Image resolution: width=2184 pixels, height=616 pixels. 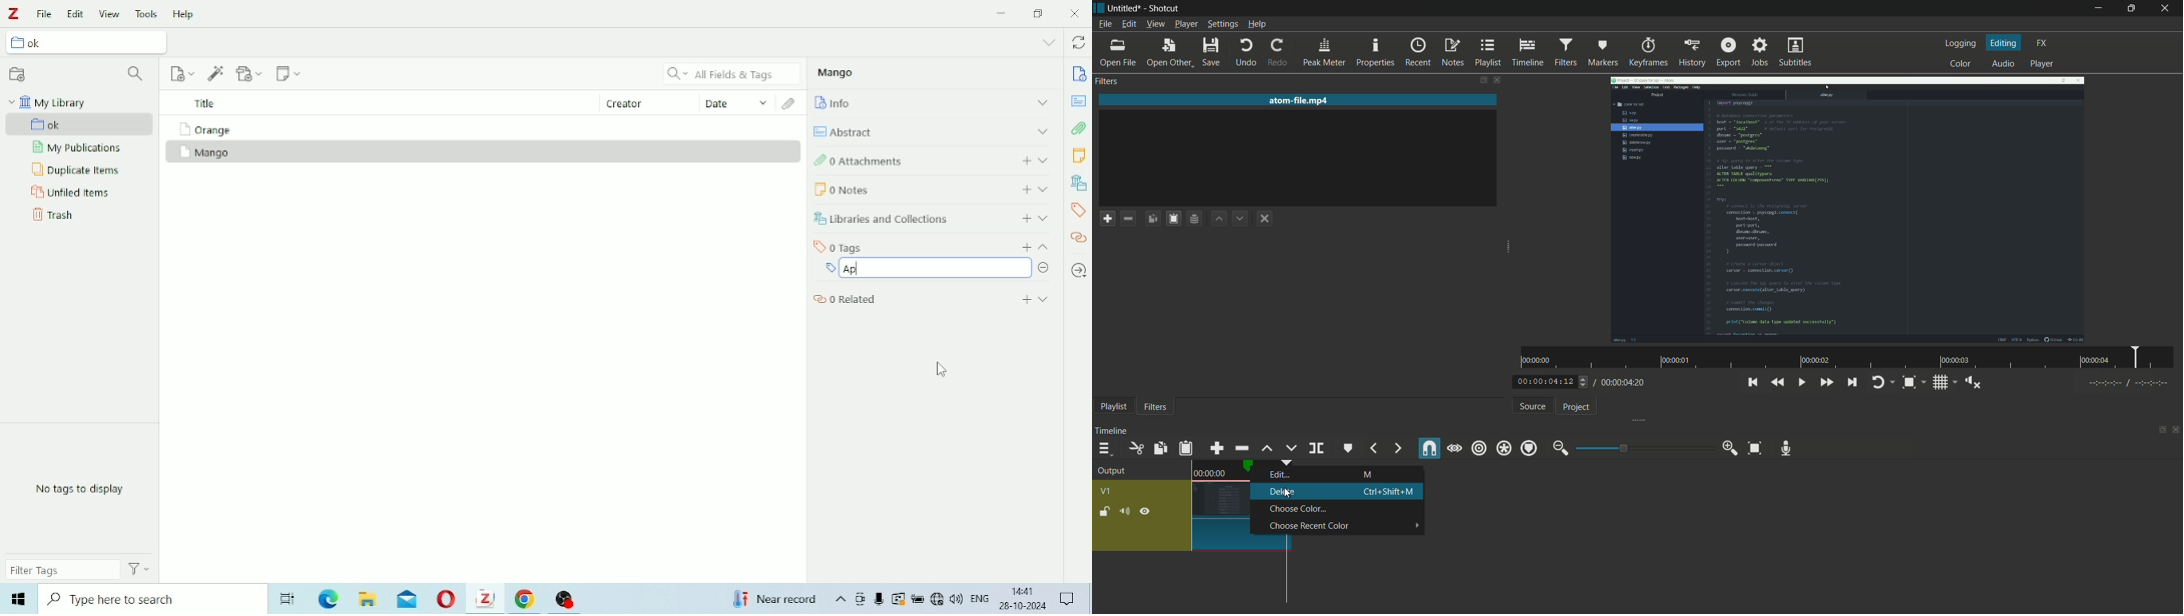 What do you see at coordinates (59, 570) in the screenshot?
I see `Filter Tags` at bounding box center [59, 570].